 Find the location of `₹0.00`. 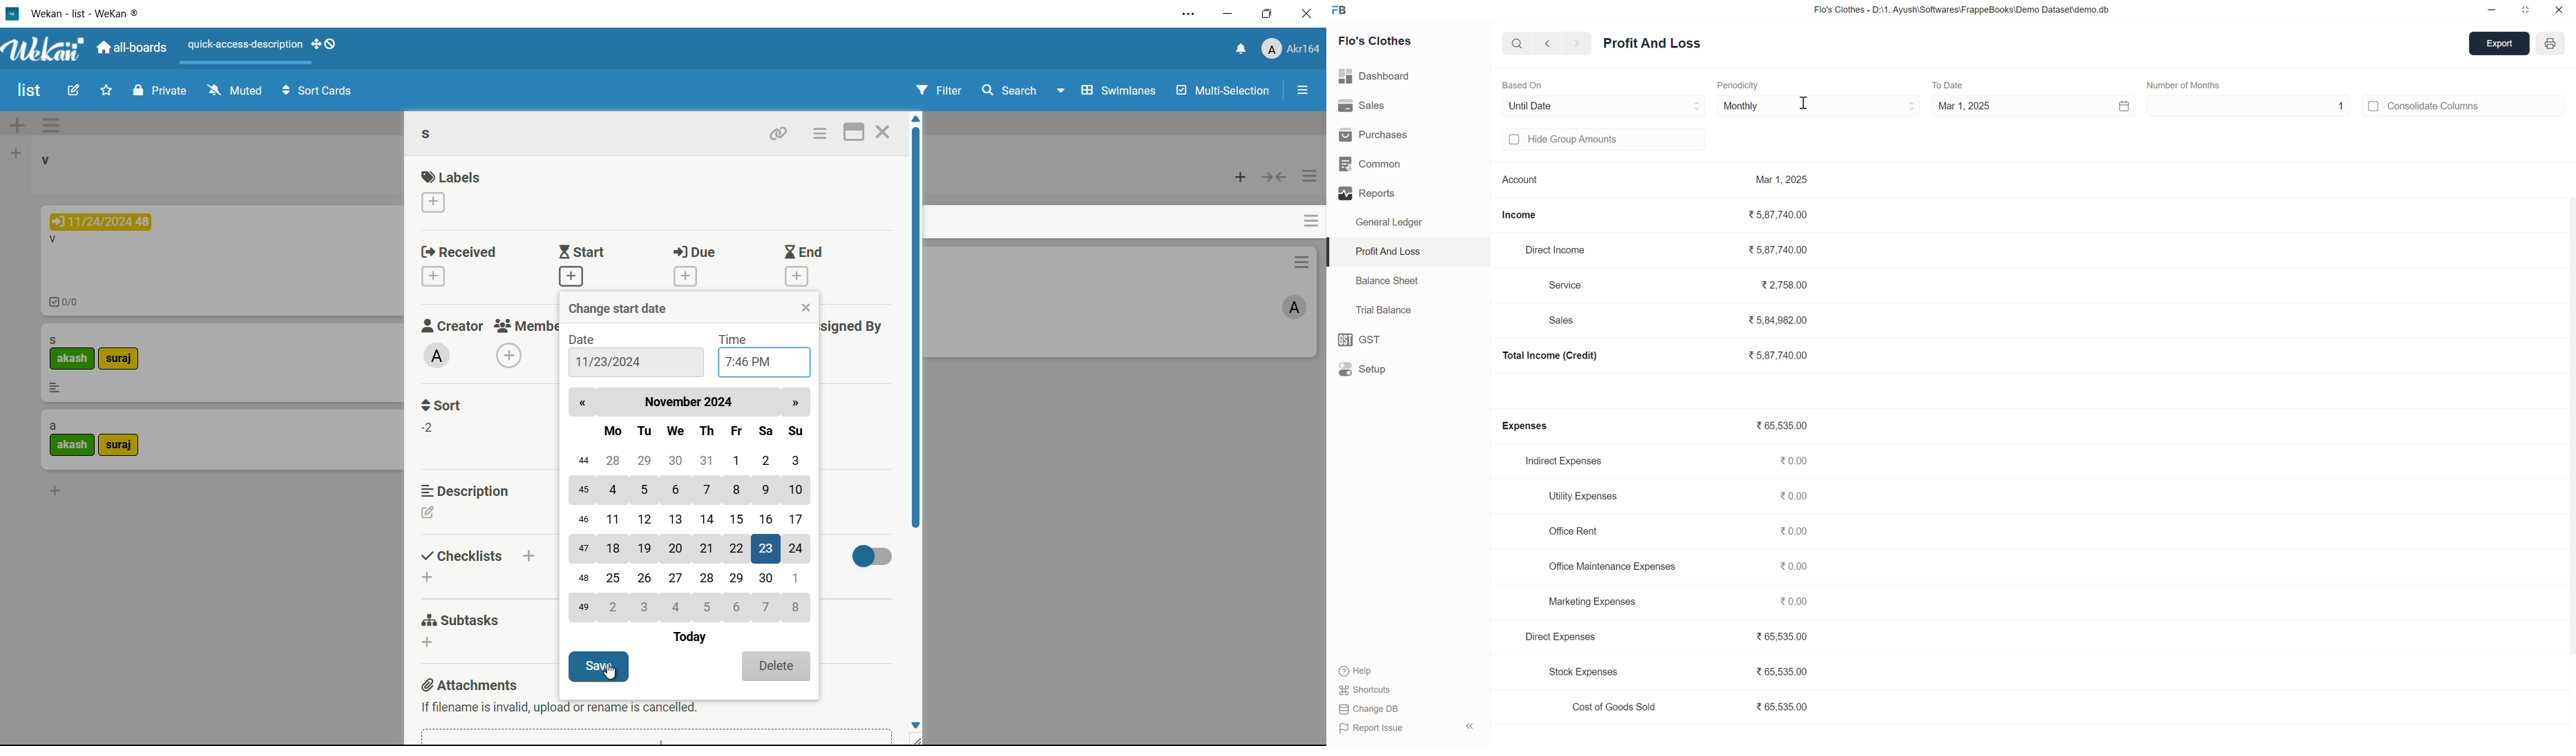

₹0.00 is located at coordinates (1796, 497).